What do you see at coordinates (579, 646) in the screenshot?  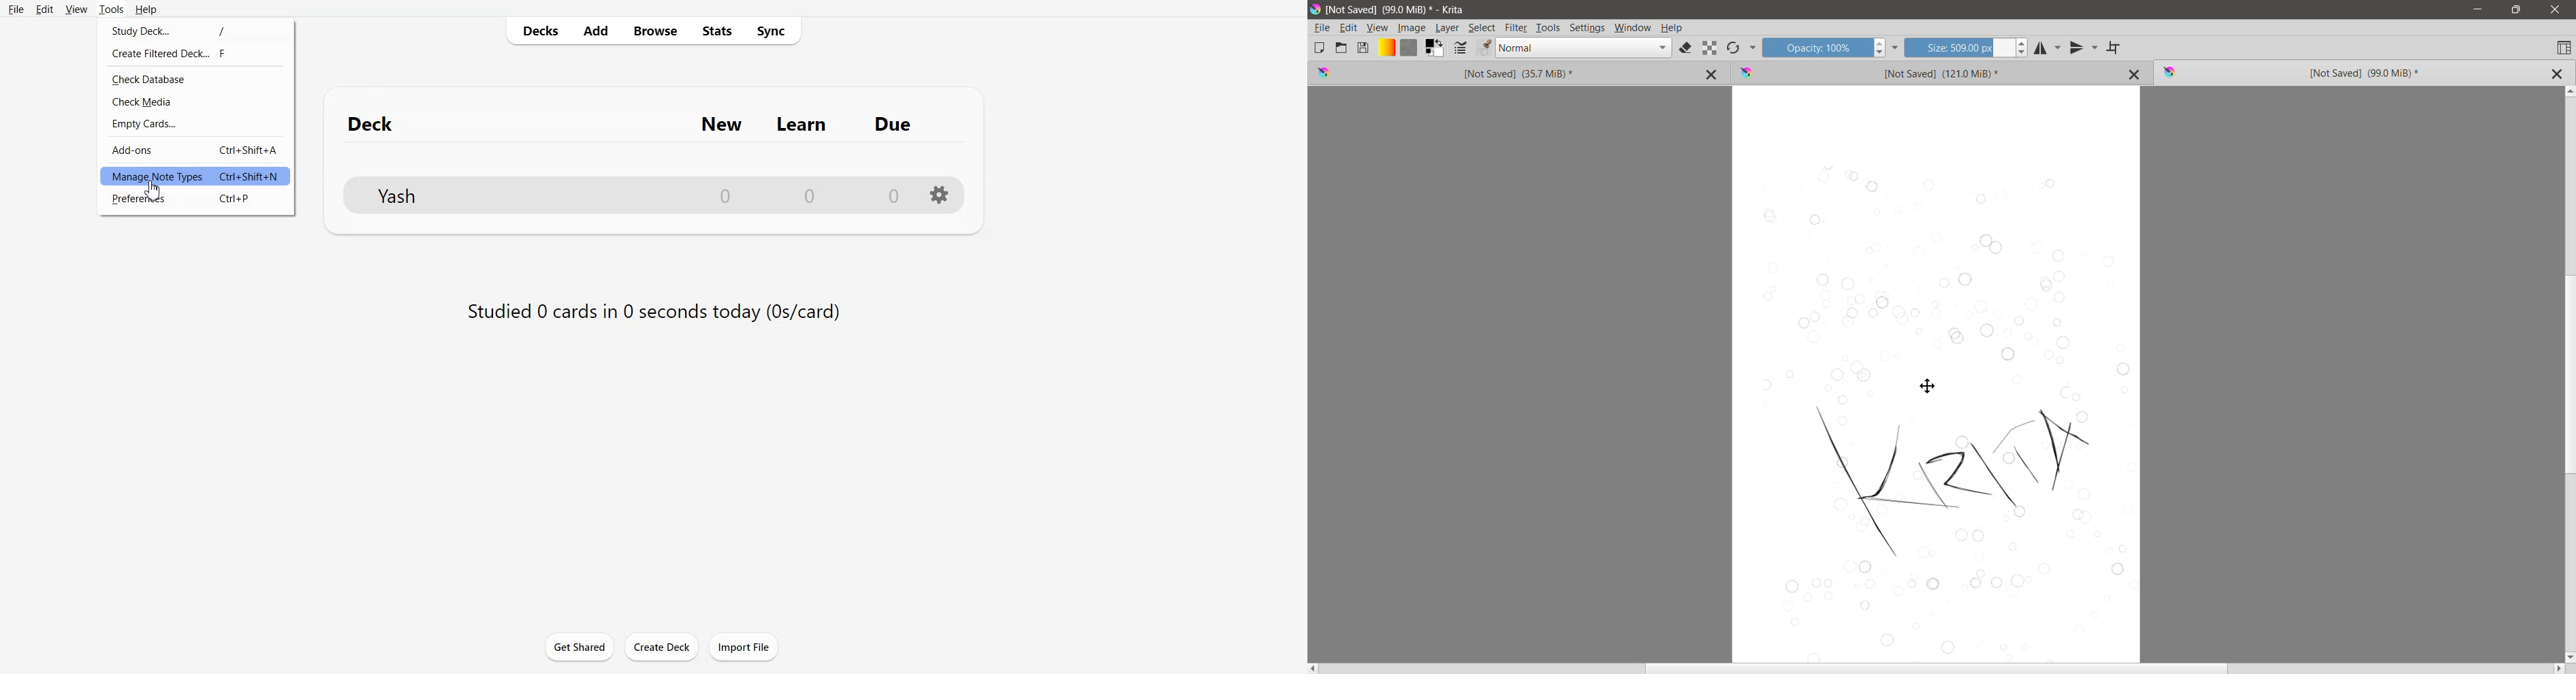 I see `Get Shared` at bounding box center [579, 646].